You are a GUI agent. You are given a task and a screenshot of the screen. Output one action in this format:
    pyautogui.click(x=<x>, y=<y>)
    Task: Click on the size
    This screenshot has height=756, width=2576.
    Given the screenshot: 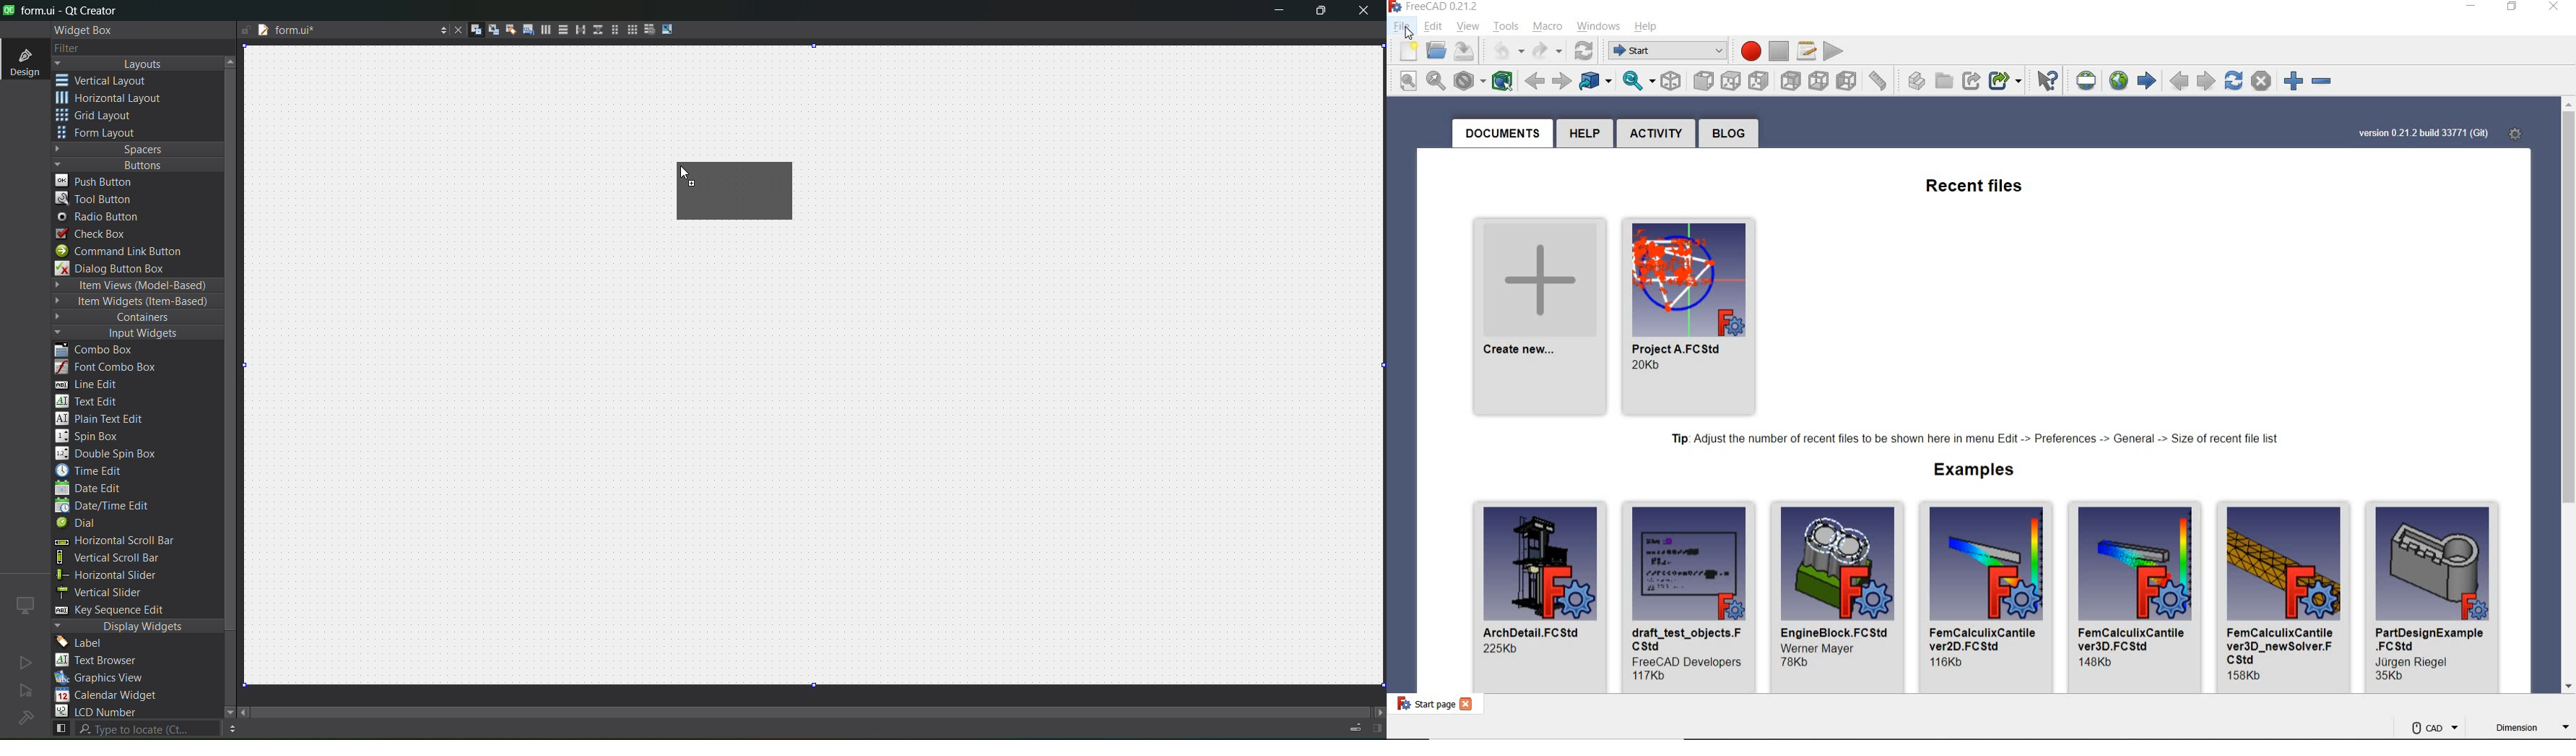 What is the action you would take?
    pyautogui.click(x=1502, y=649)
    